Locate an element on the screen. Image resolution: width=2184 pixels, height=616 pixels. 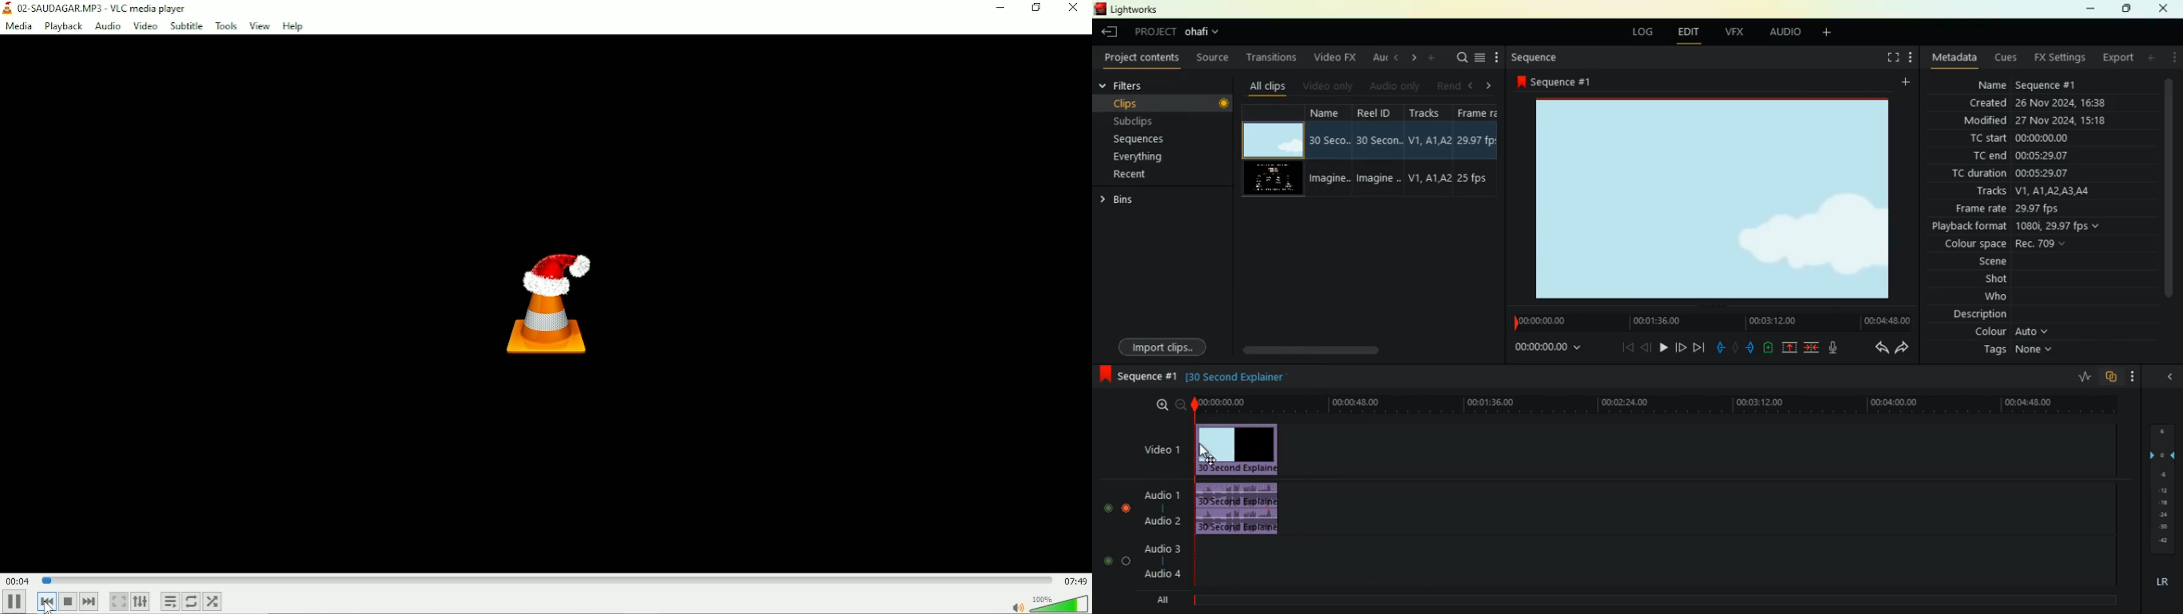
add is located at coordinates (2153, 57).